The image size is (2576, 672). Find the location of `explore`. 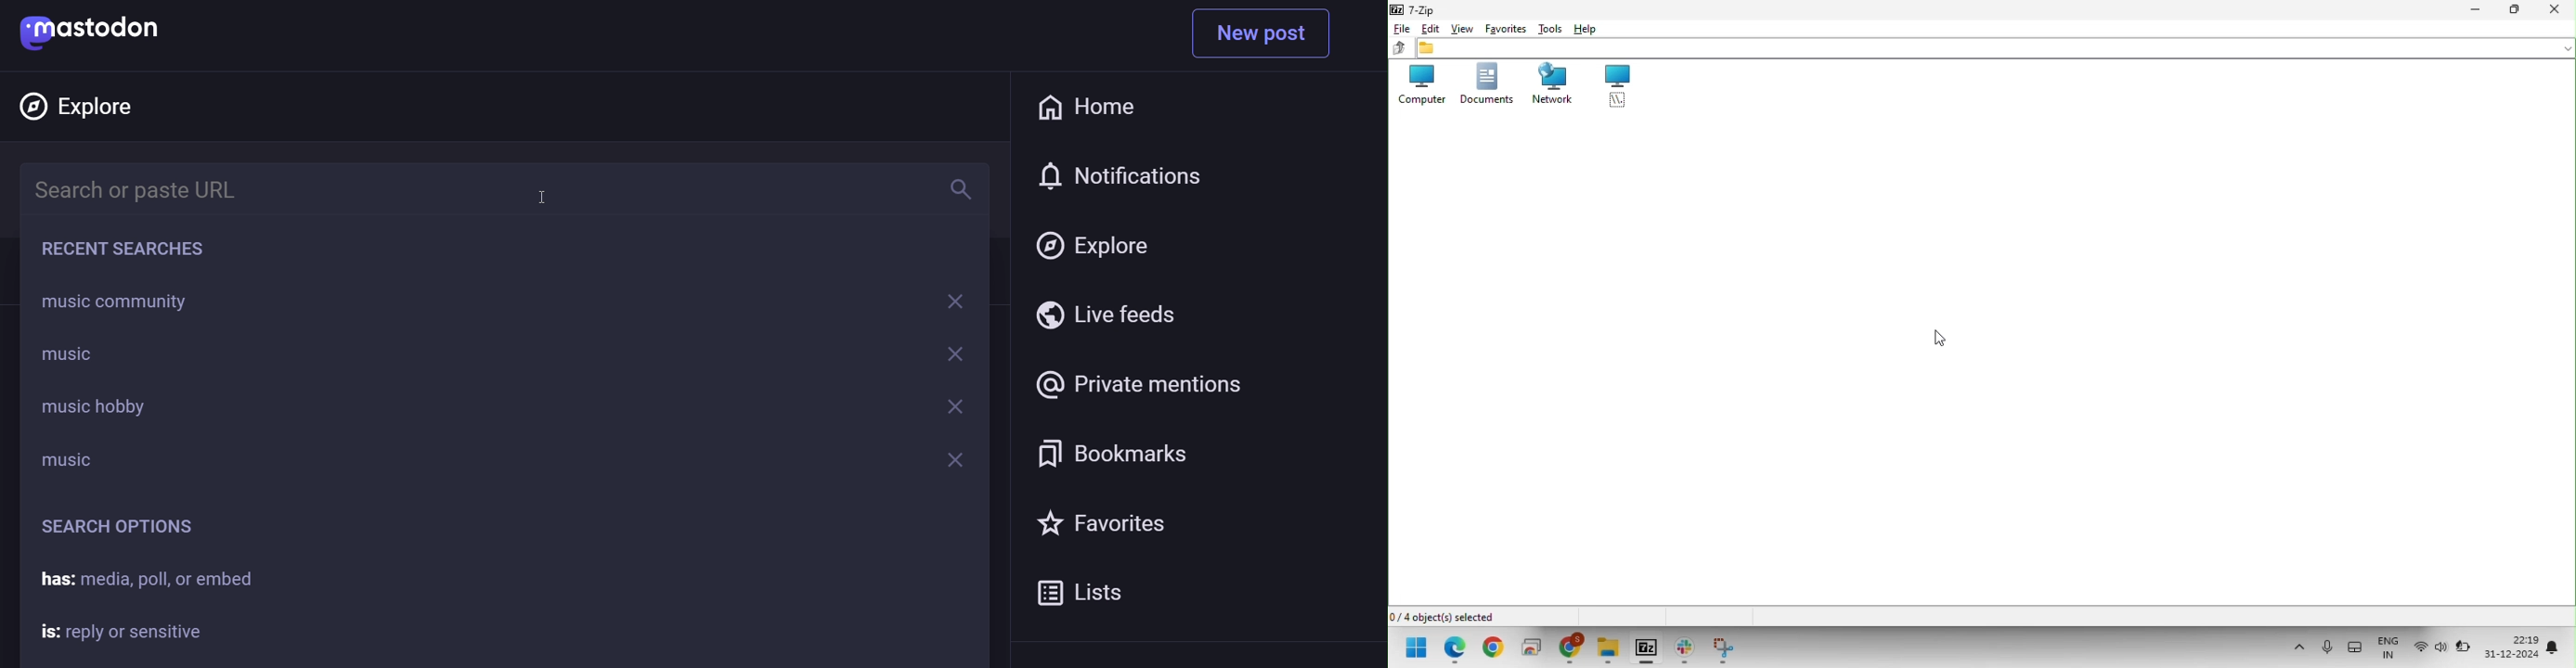

explore is located at coordinates (1096, 244).